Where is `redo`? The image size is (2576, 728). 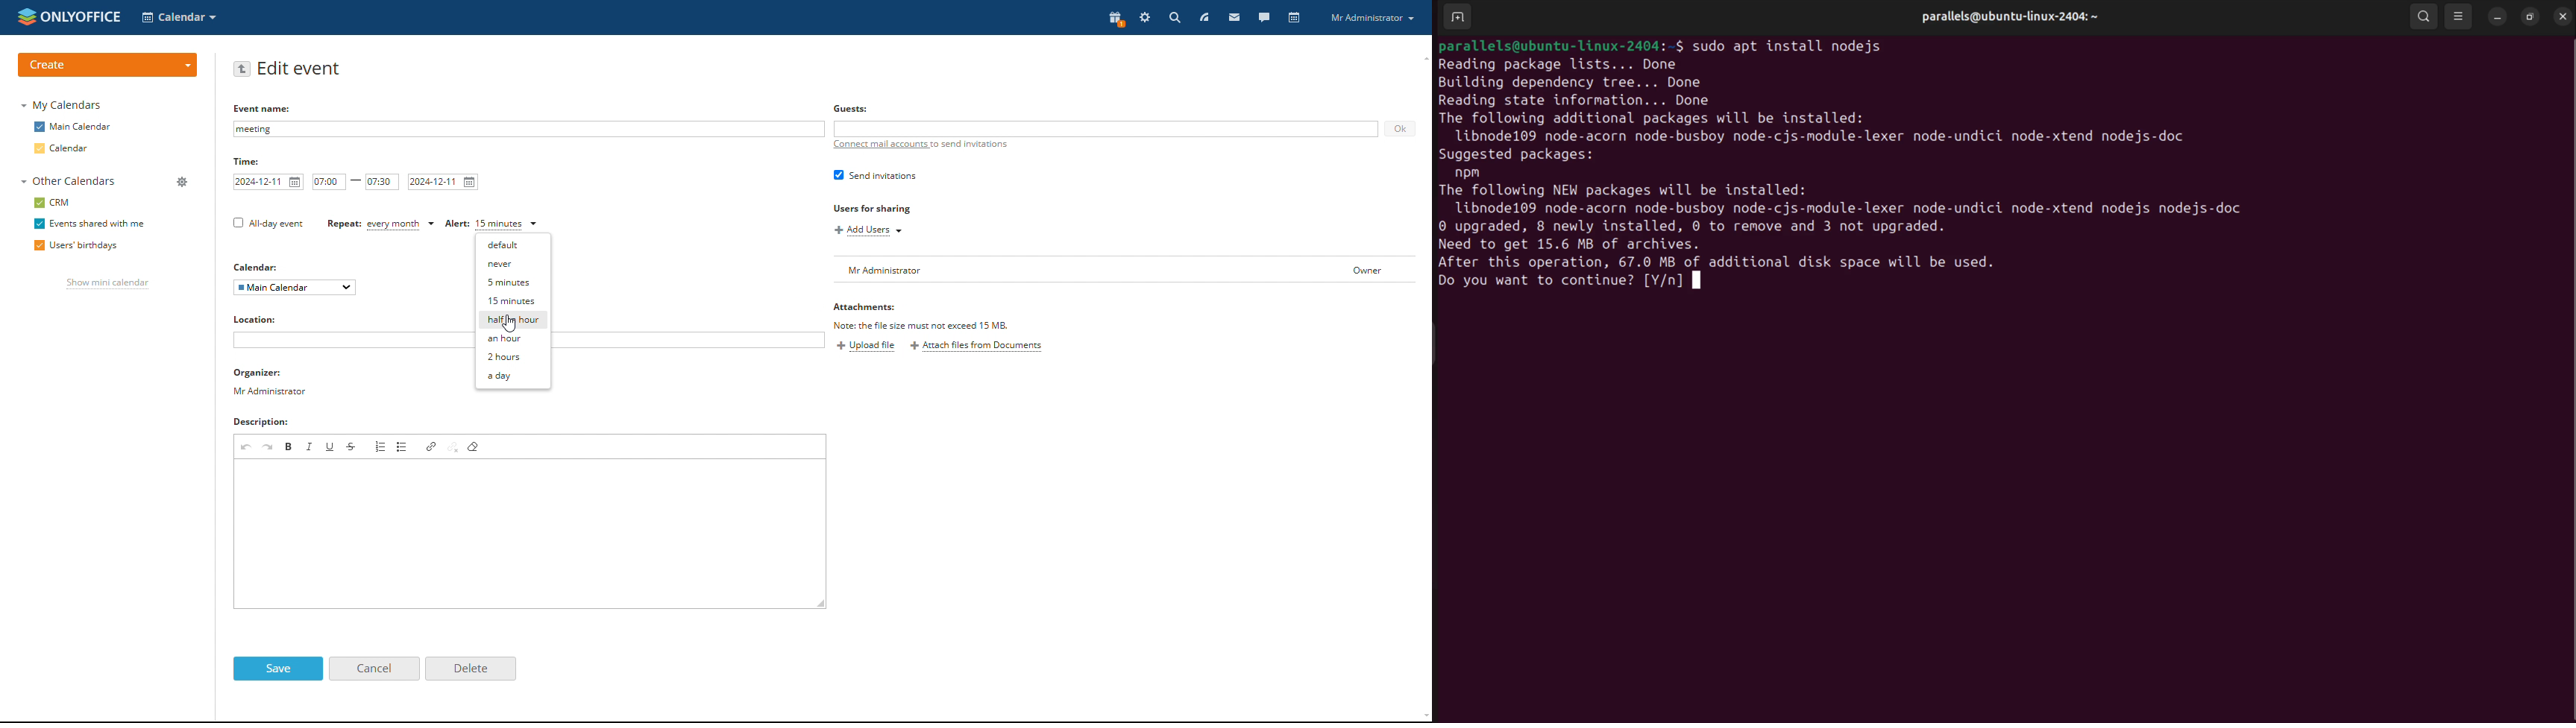 redo is located at coordinates (268, 446).